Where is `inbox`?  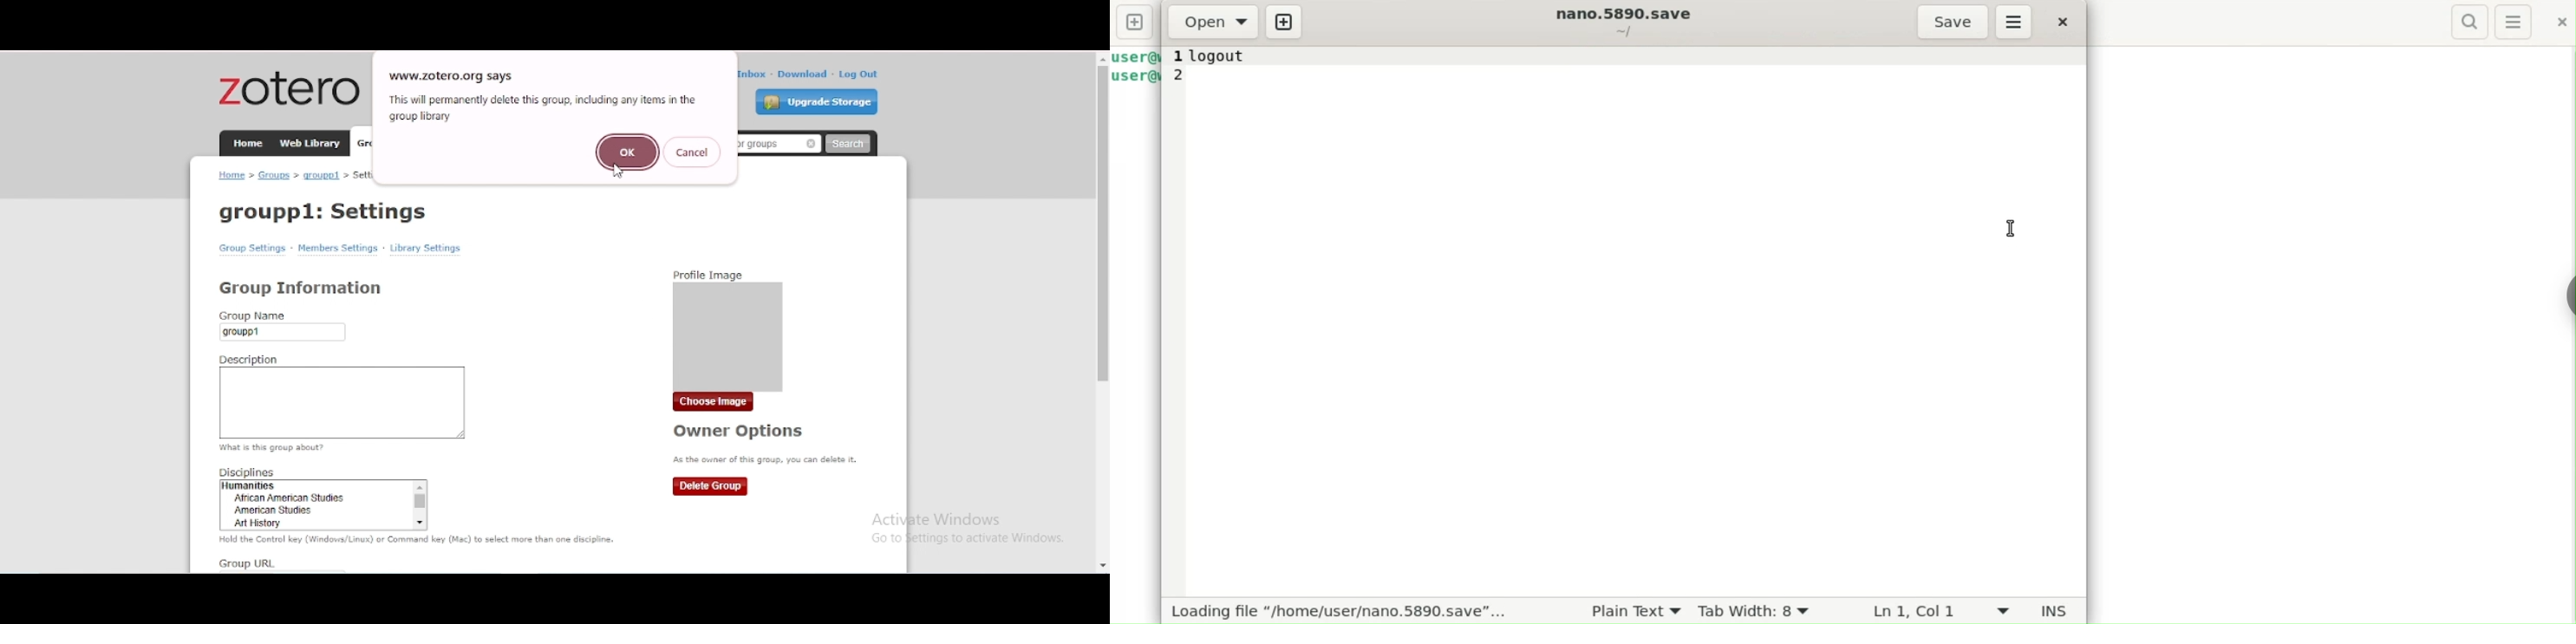
inbox is located at coordinates (752, 74).